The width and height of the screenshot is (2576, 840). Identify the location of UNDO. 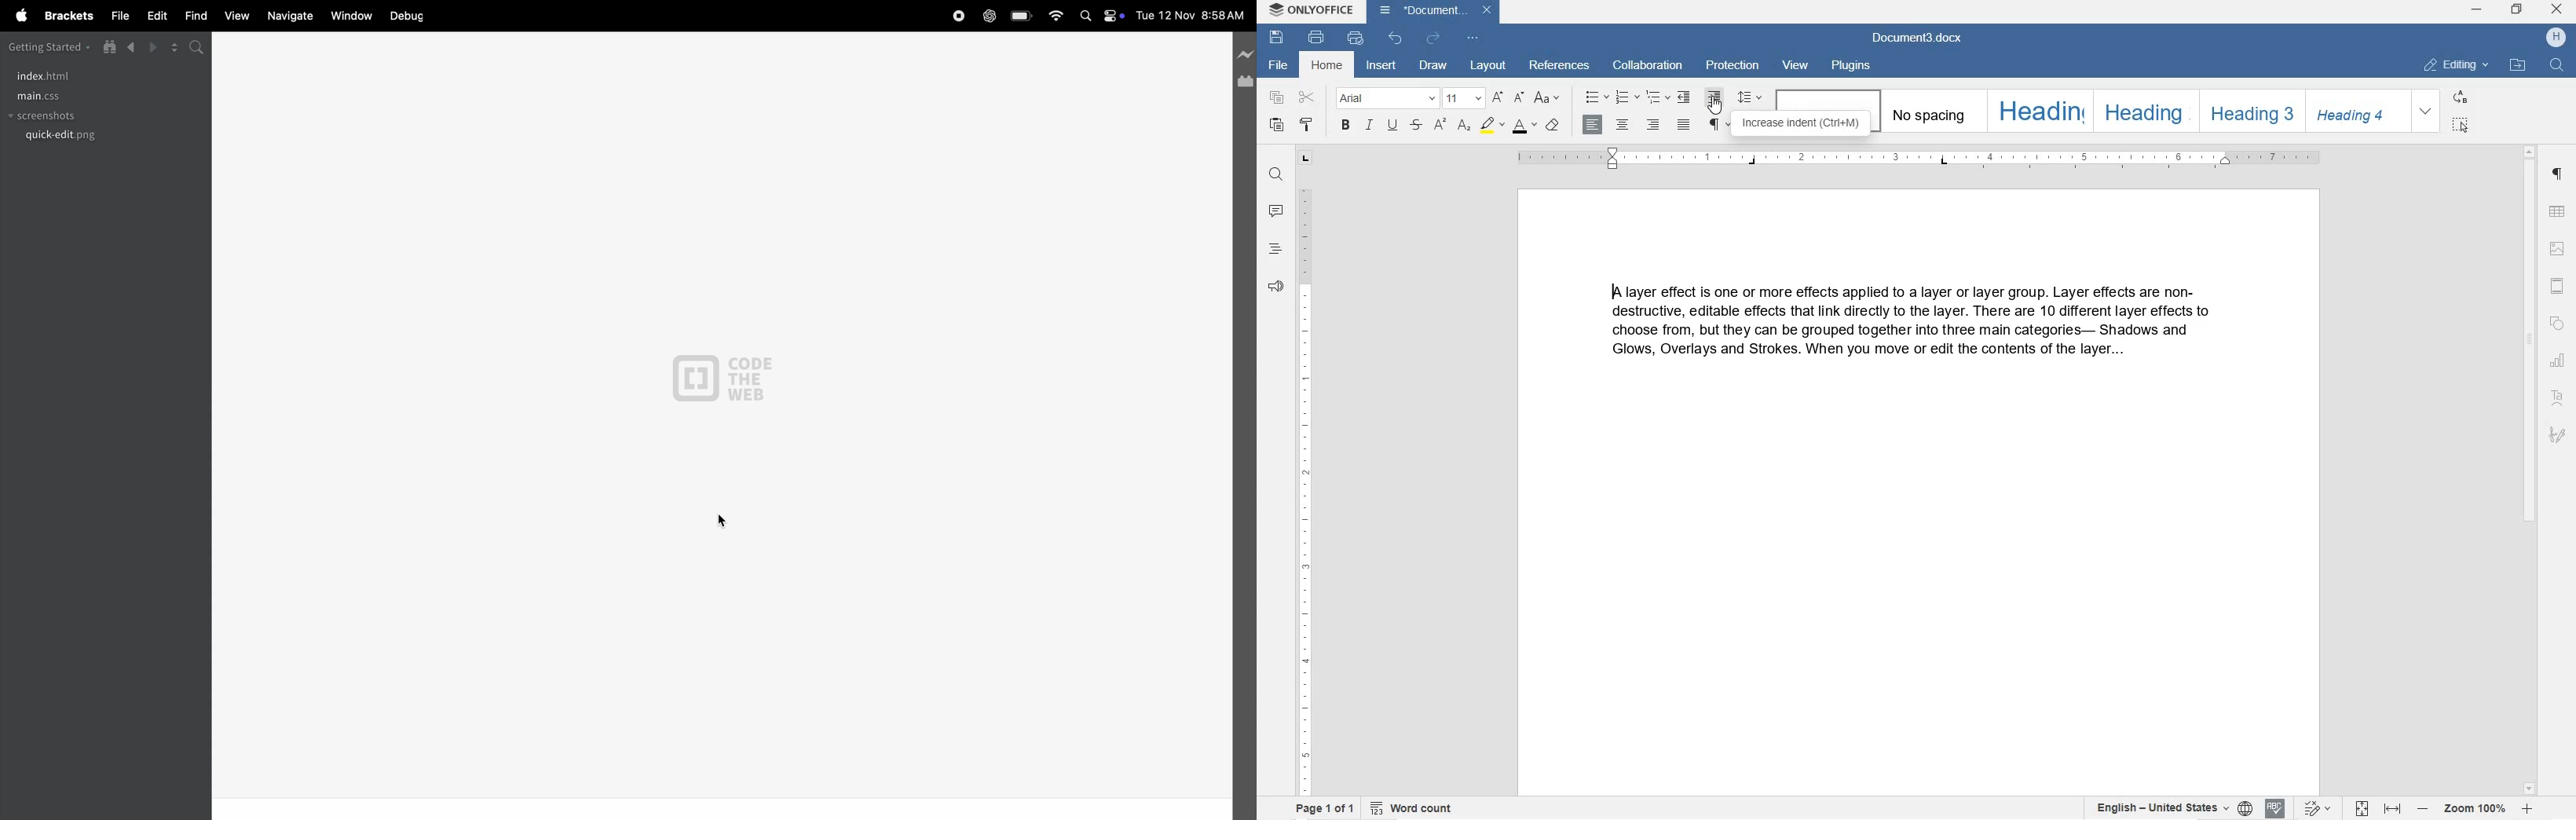
(1398, 40).